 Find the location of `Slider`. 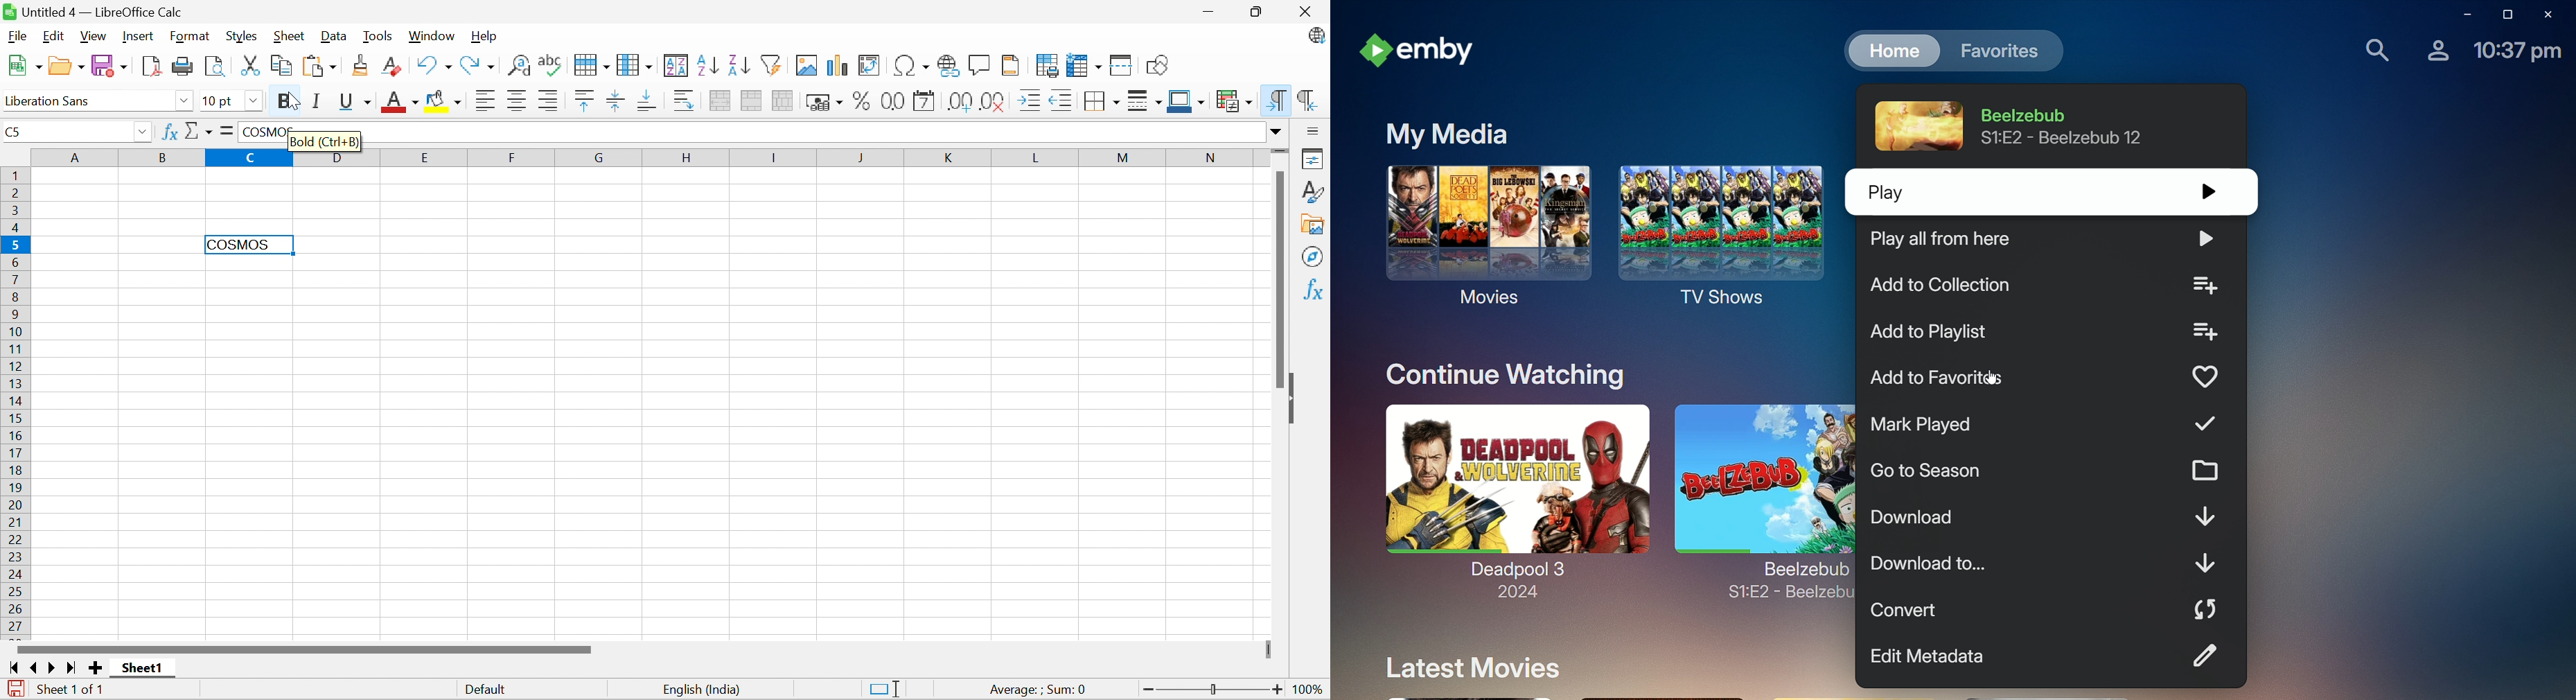

Slider is located at coordinates (1271, 649).